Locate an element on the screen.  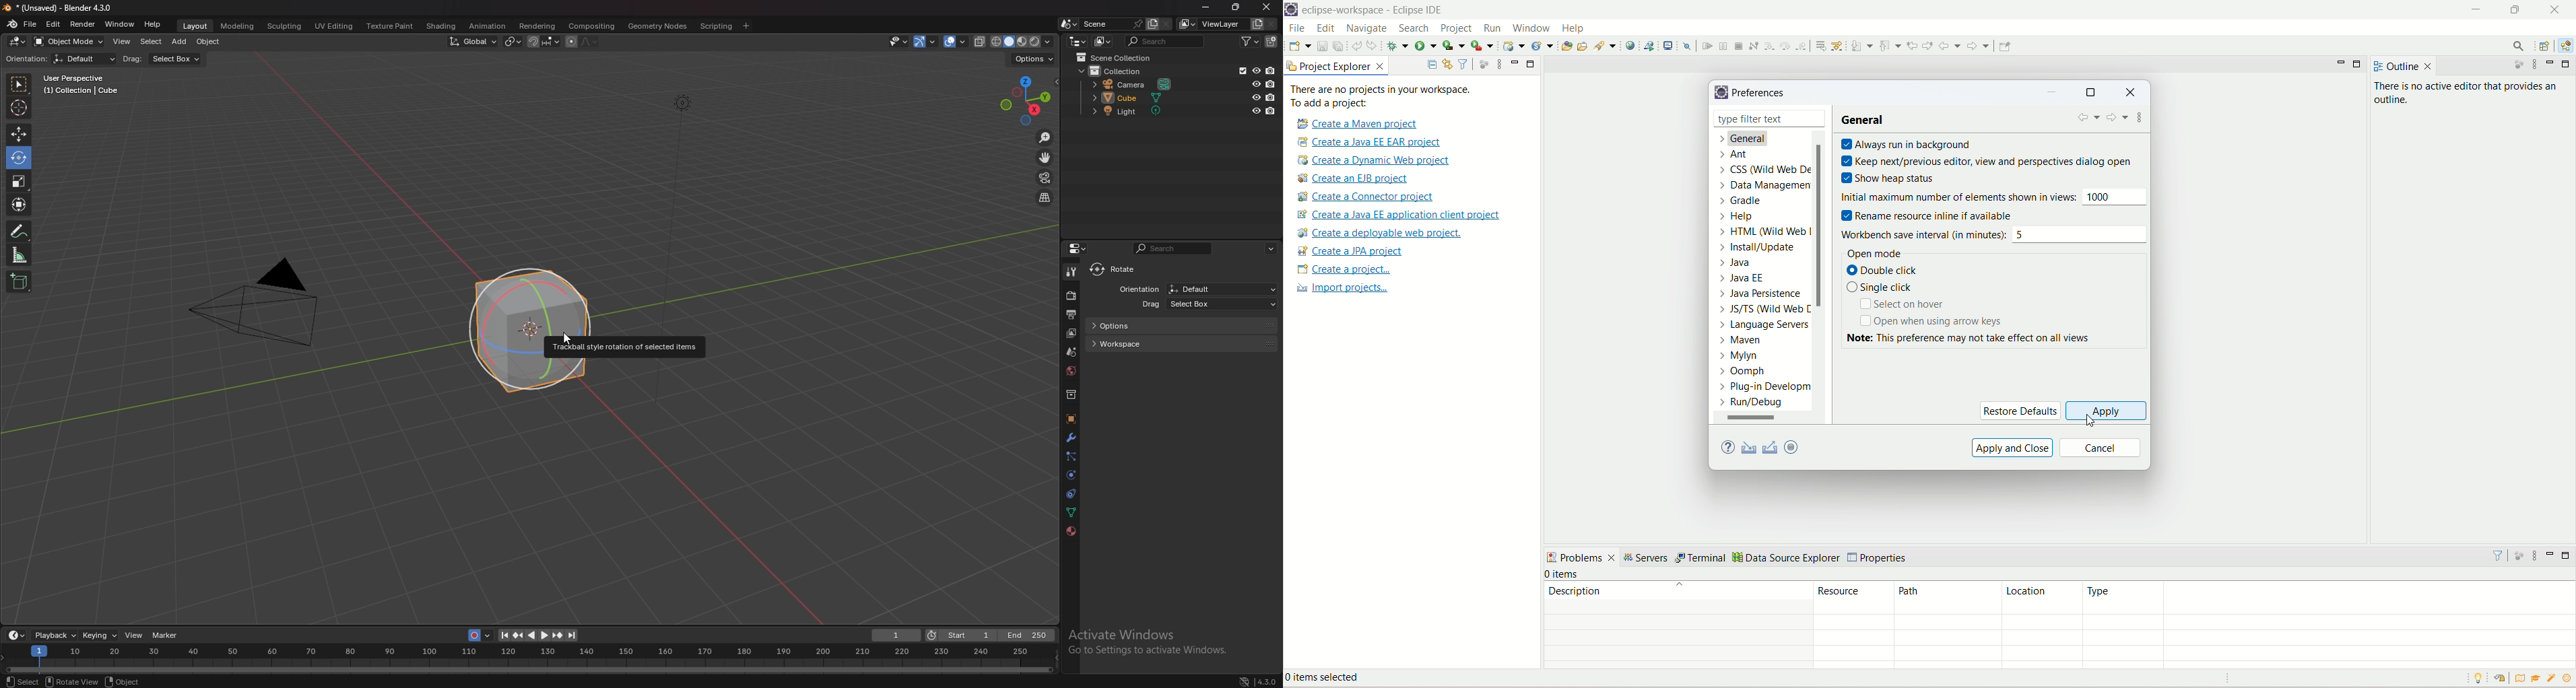
search is located at coordinates (1606, 46).